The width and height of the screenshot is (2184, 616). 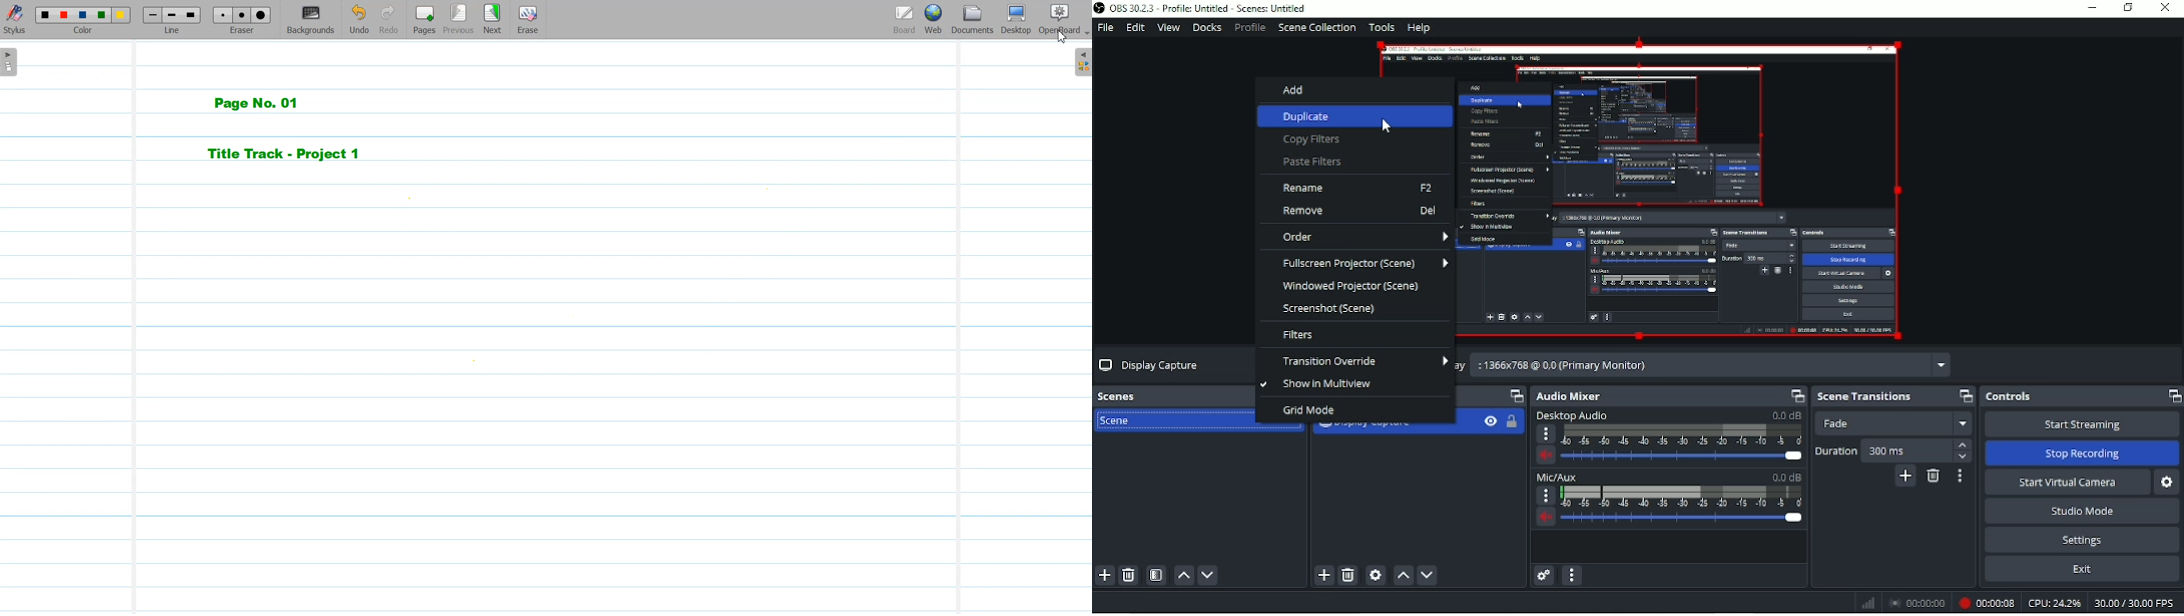 What do you see at coordinates (1119, 420) in the screenshot?
I see `Scene` at bounding box center [1119, 420].